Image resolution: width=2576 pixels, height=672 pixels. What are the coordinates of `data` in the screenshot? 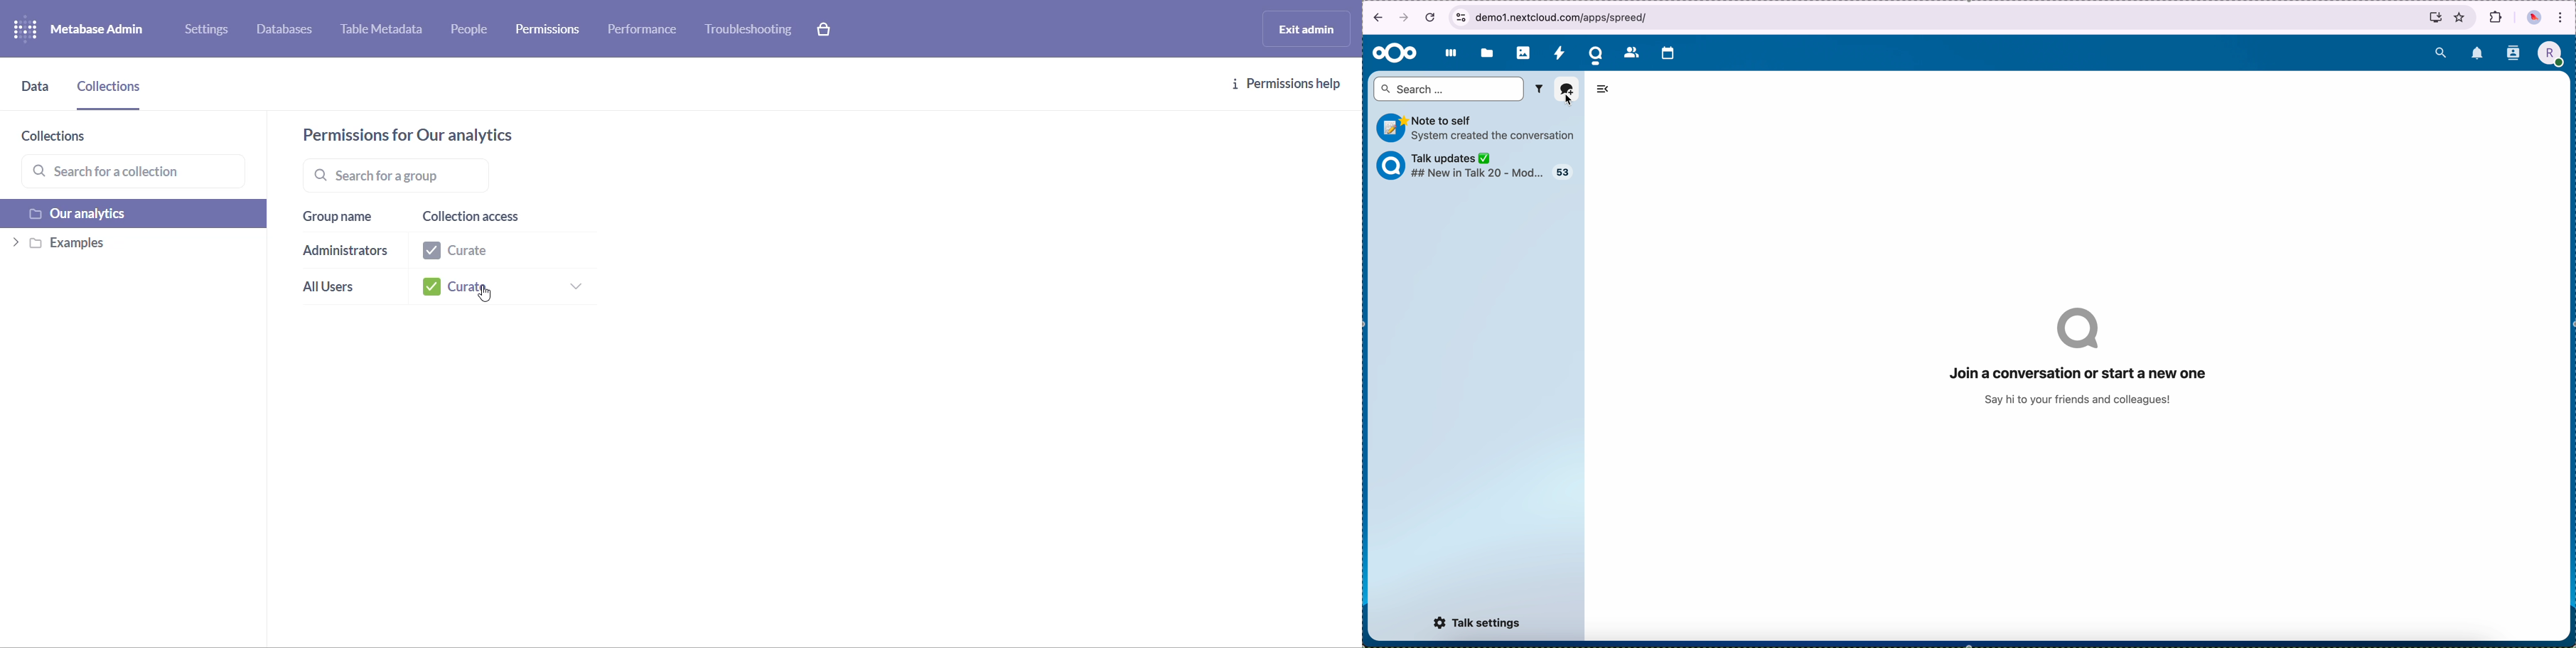 It's located at (36, 94).